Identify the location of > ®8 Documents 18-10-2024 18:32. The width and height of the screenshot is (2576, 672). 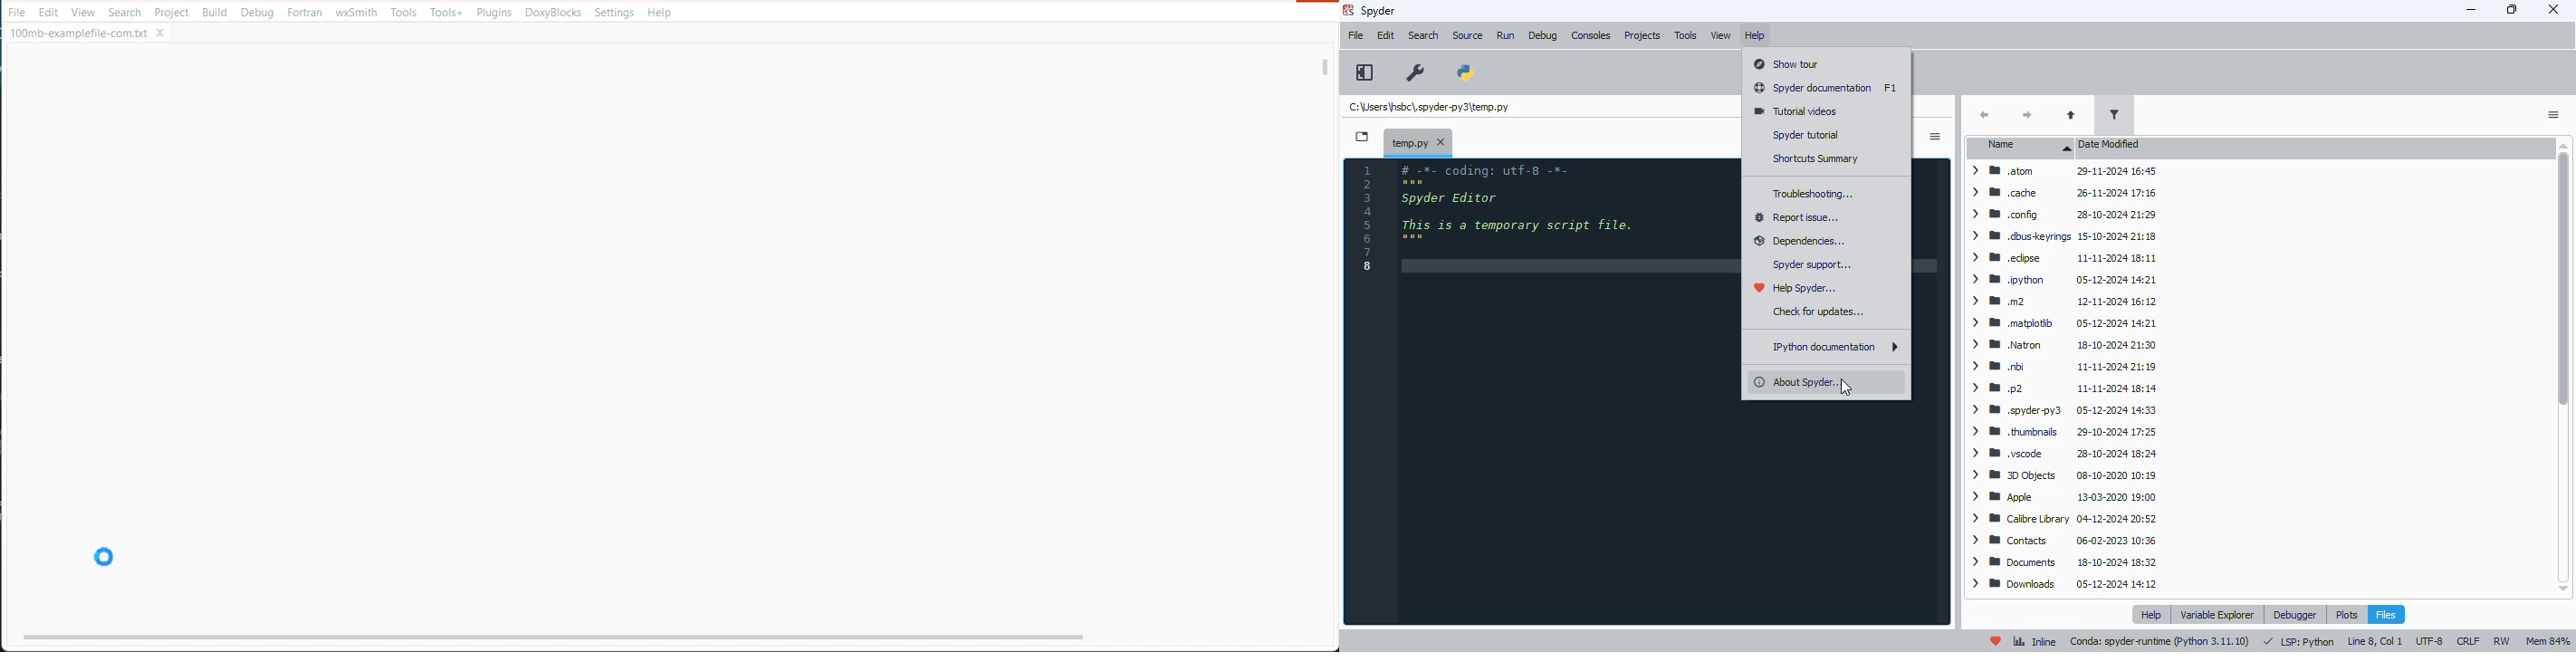
(2064, 561).